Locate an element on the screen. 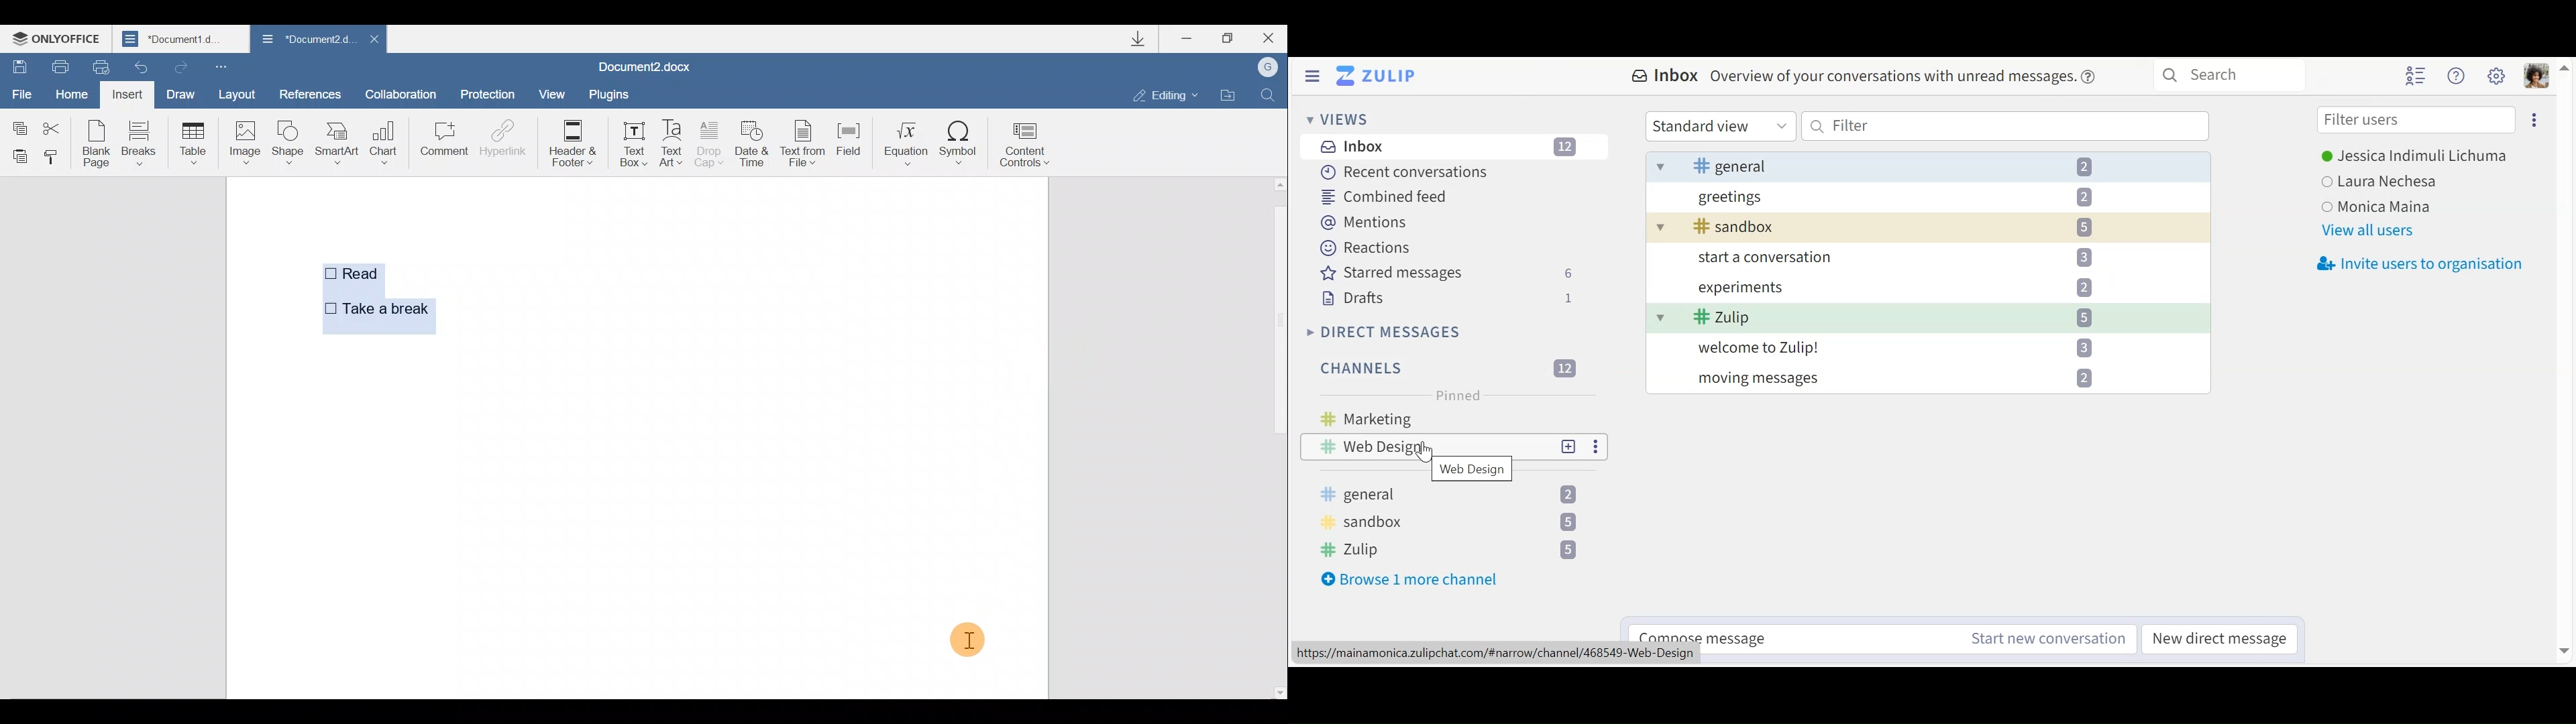 Image resolution: width=2576 pixels, height=728 pixels. Views is located at coordinates (1336, 121).